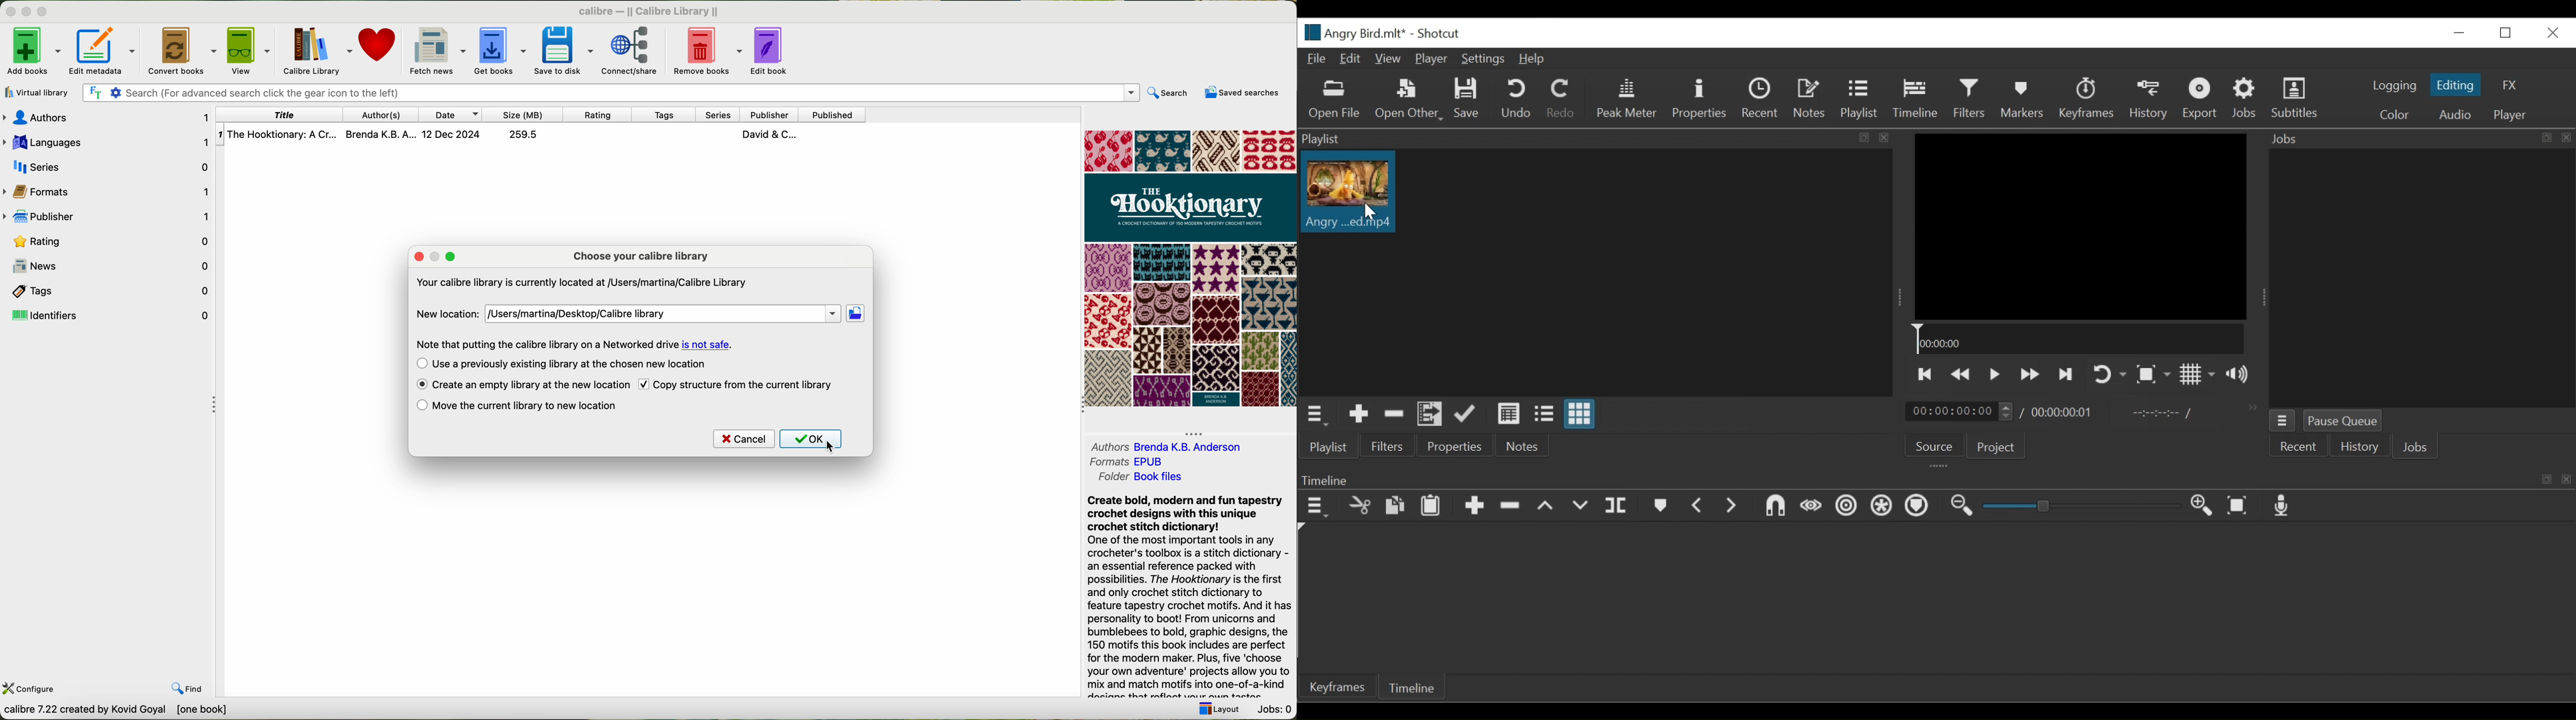 This screenshot has height=728, width=2576. Describe the element at coordinates (2032, 375) in the screenshot. I see `Play forward quickly` at that location.